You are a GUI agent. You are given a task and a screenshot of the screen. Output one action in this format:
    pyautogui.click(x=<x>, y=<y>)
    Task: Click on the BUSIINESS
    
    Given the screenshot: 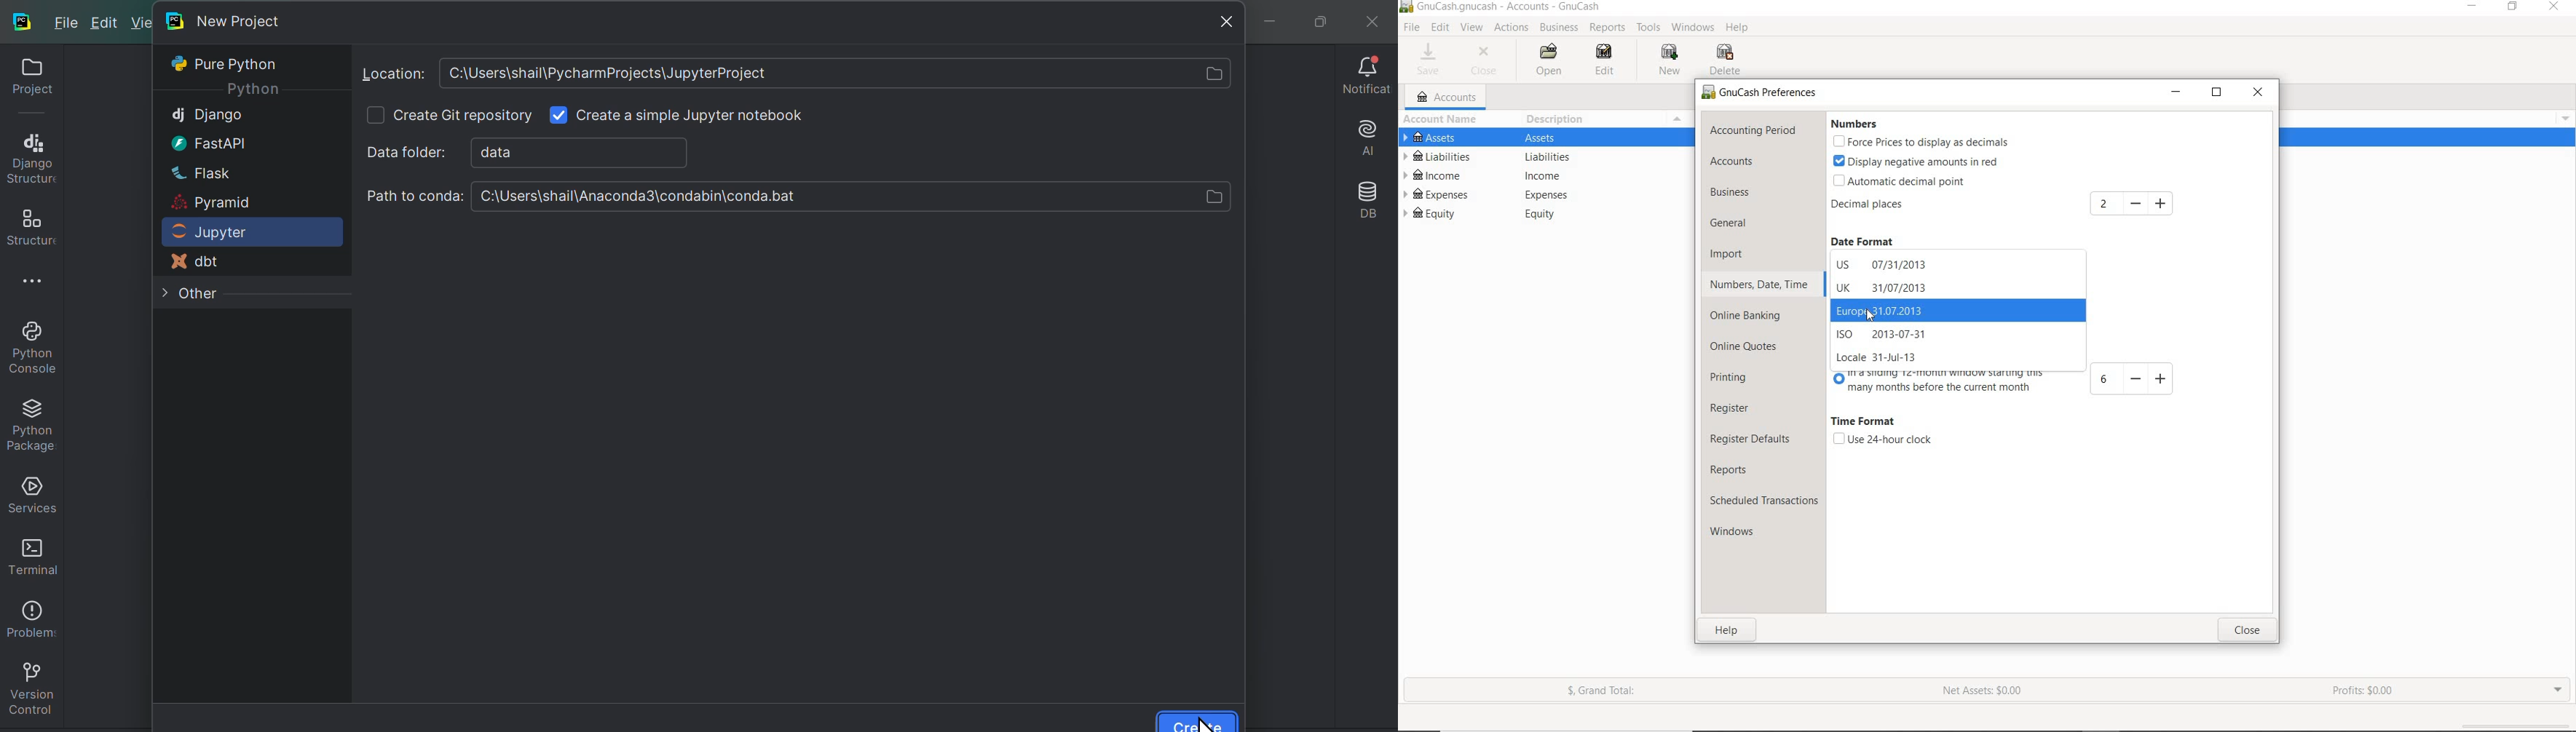 What is the action you would take?
    pyautogui.click(x=1558, y=27)
    